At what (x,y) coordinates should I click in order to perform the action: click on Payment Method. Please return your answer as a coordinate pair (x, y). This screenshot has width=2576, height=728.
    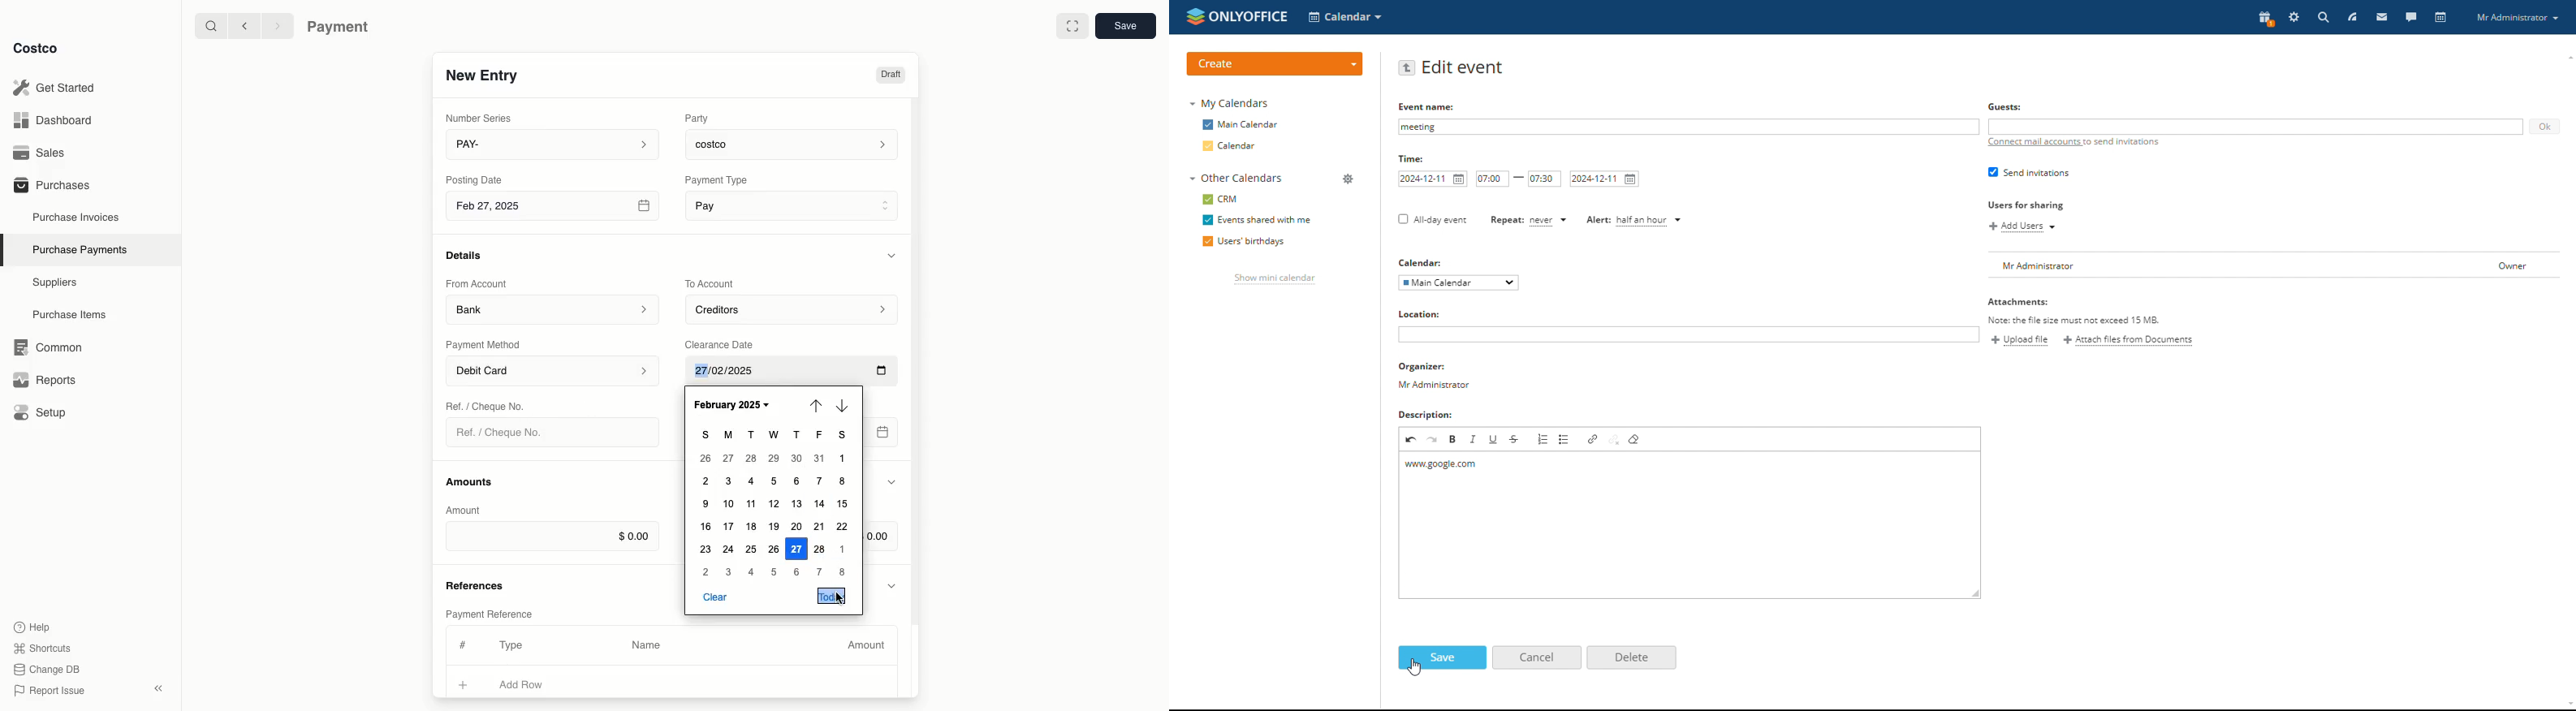
    Looking at the image, I should click on (485, 344).